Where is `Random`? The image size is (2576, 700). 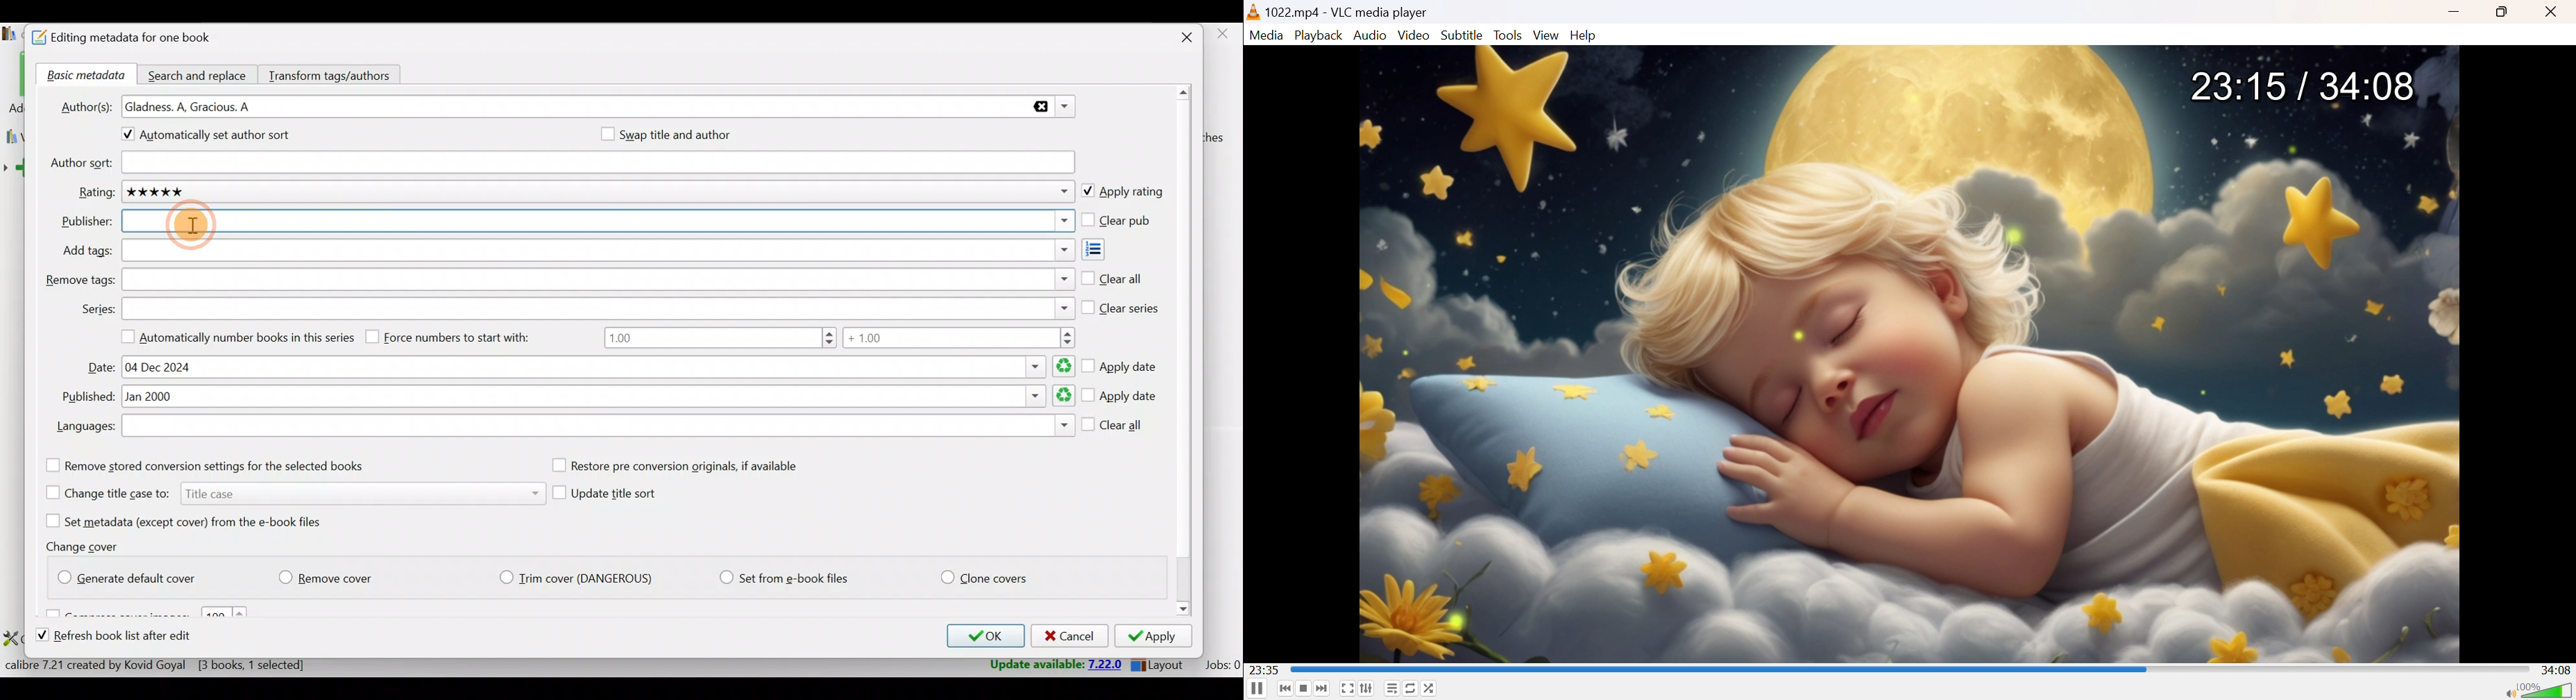
Random is located at coordinates (1430, 687).